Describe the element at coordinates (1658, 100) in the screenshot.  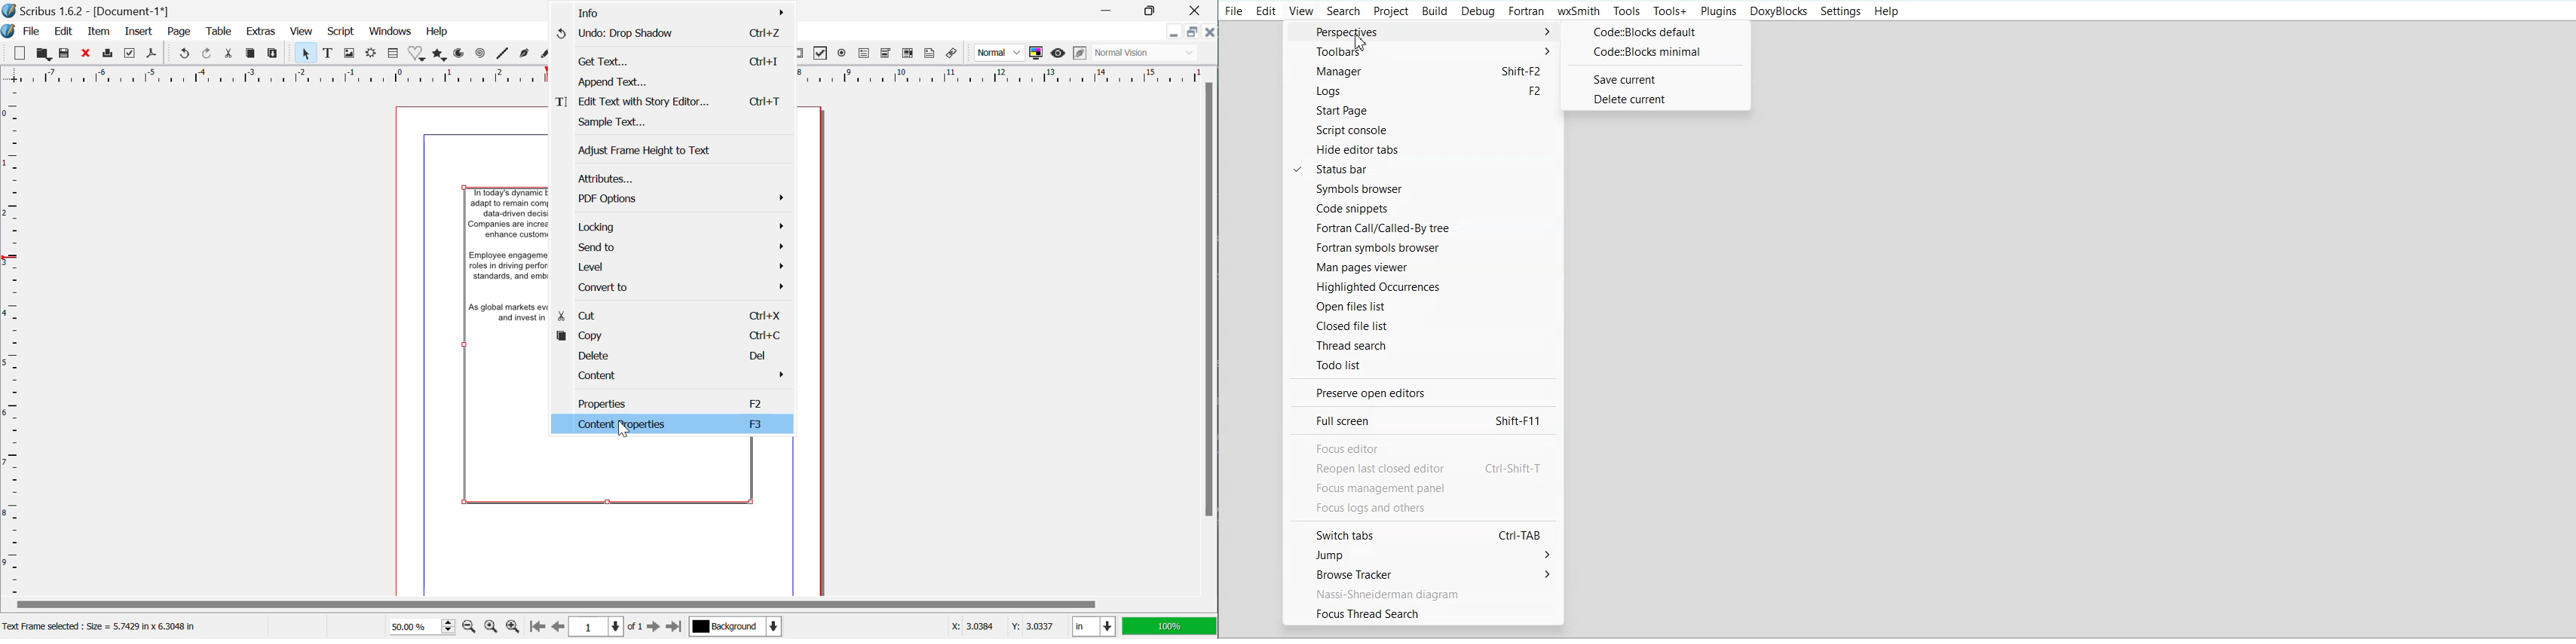
I see `Delete current` at that location.